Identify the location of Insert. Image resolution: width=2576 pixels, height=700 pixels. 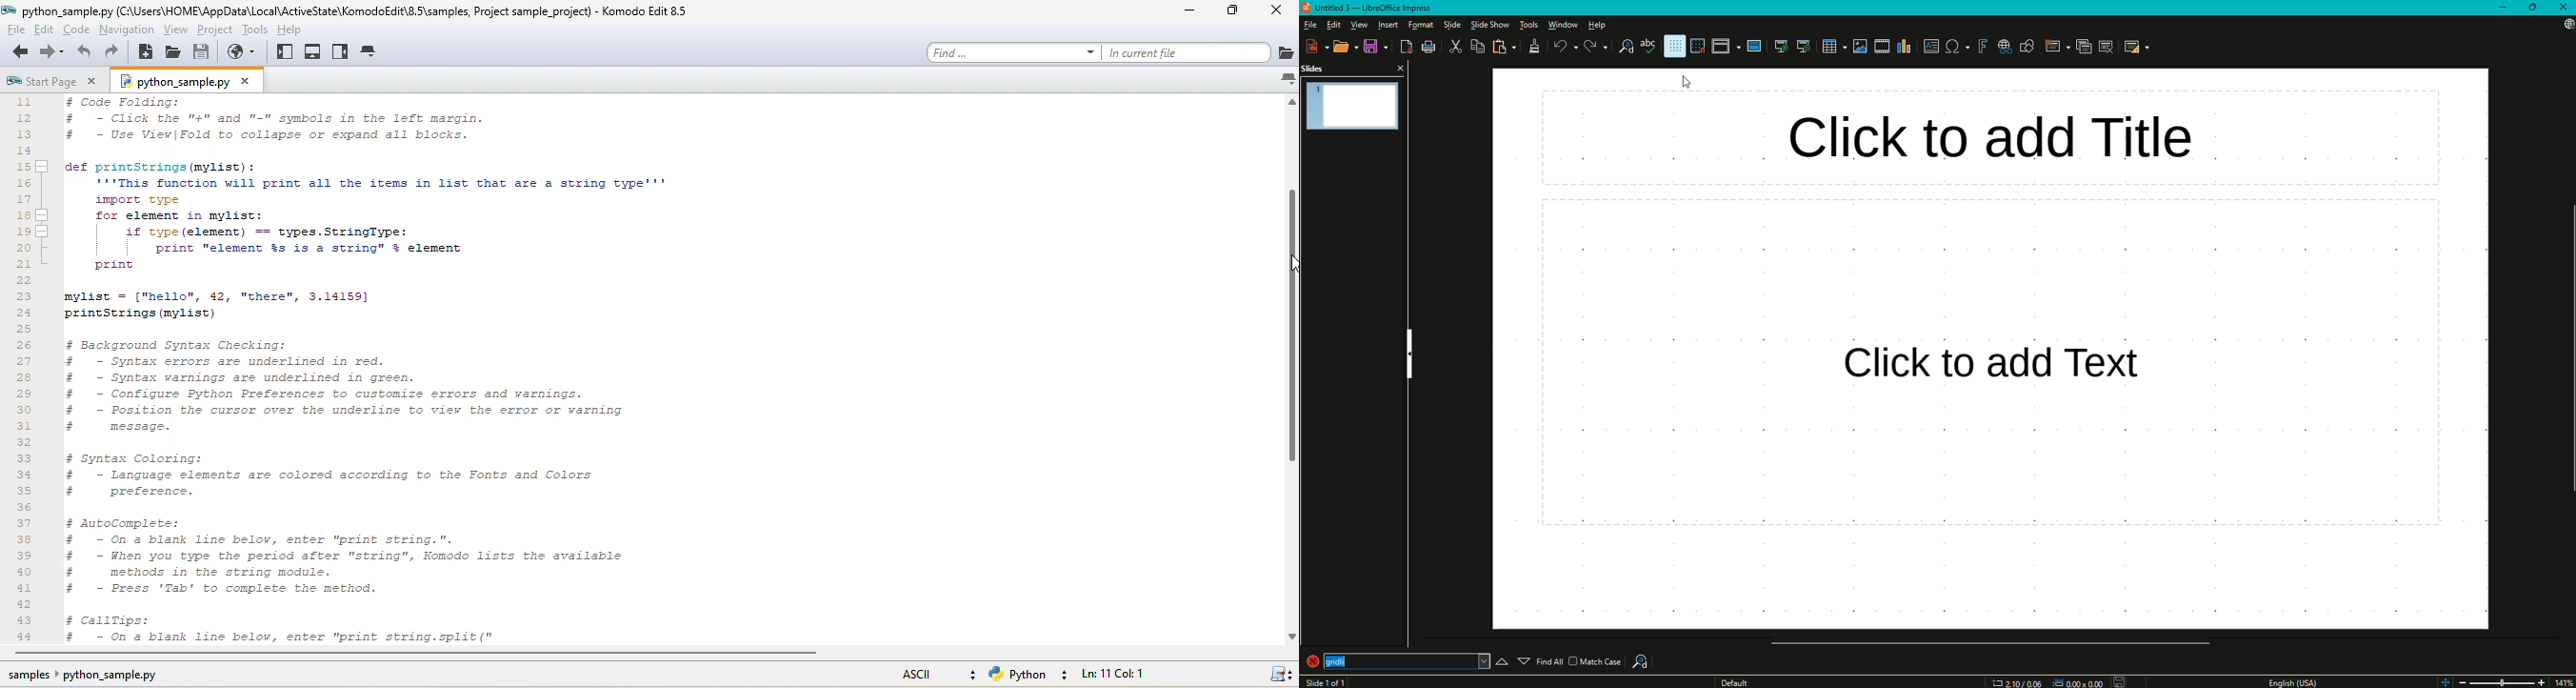
(1388, 23).